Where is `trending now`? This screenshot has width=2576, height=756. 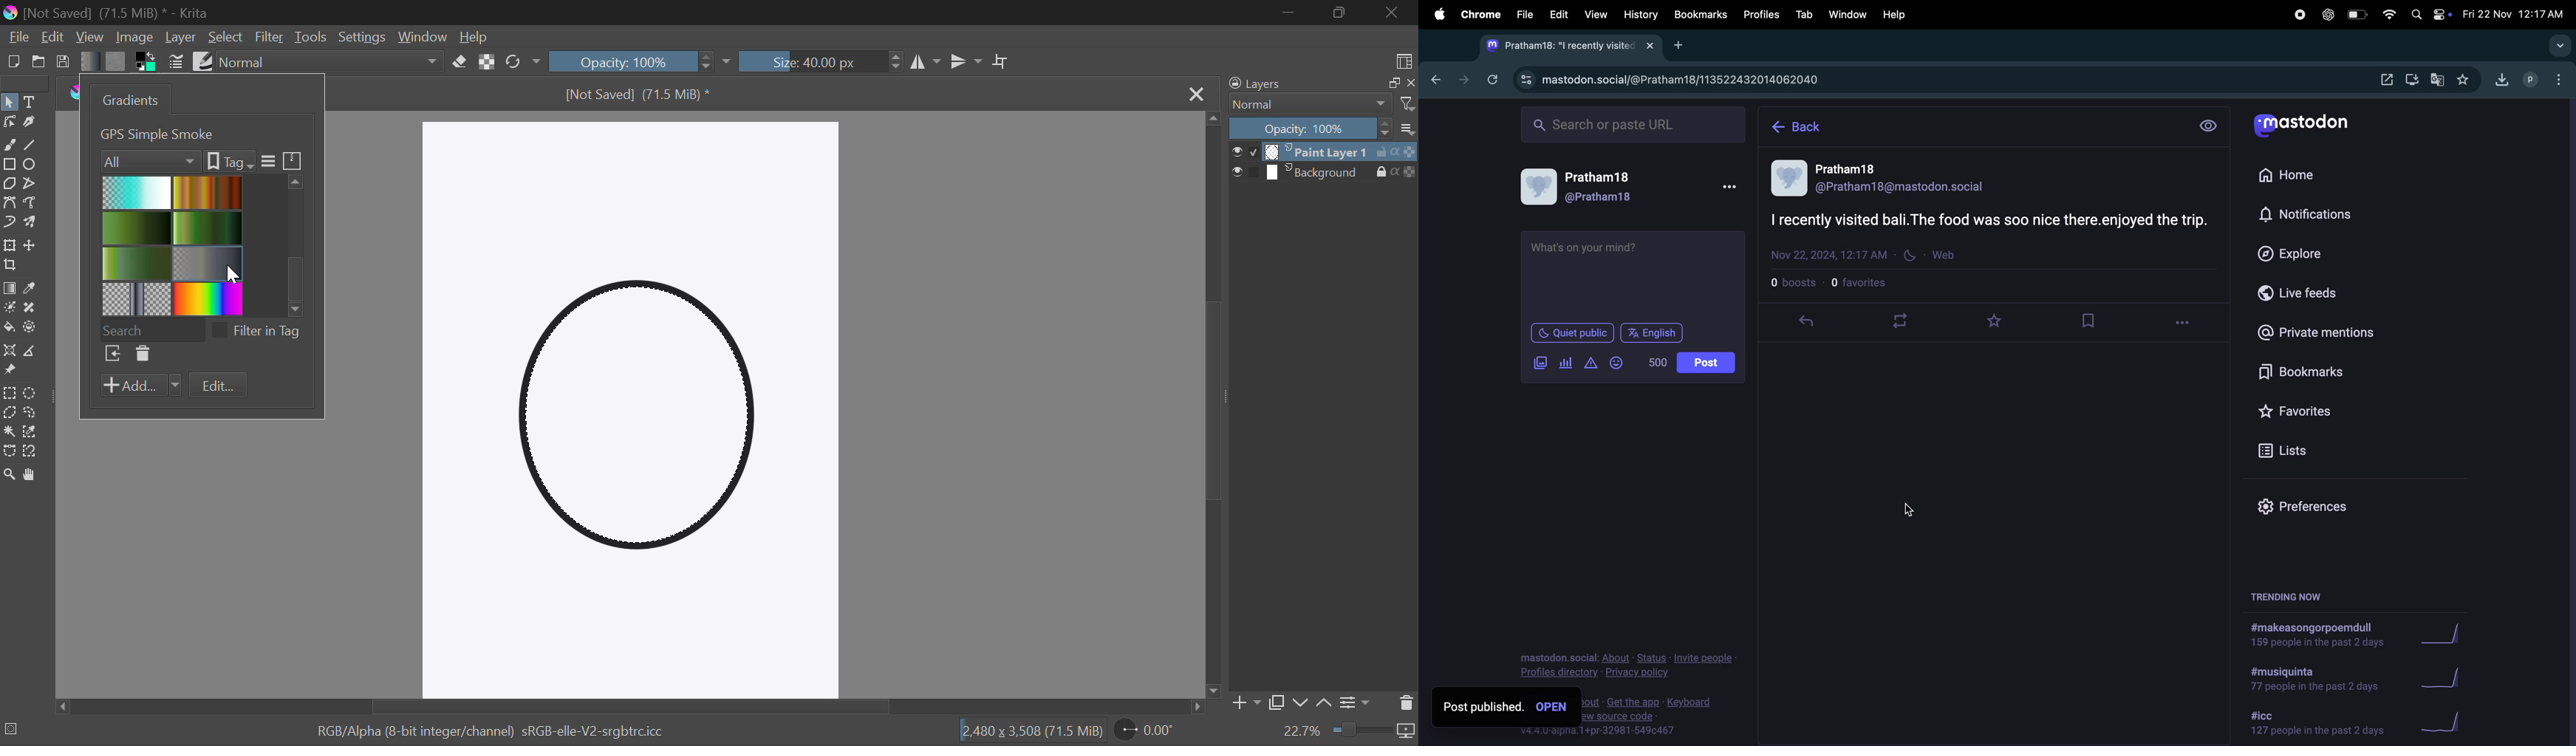 trending now is located at coordinates (2289, 598).